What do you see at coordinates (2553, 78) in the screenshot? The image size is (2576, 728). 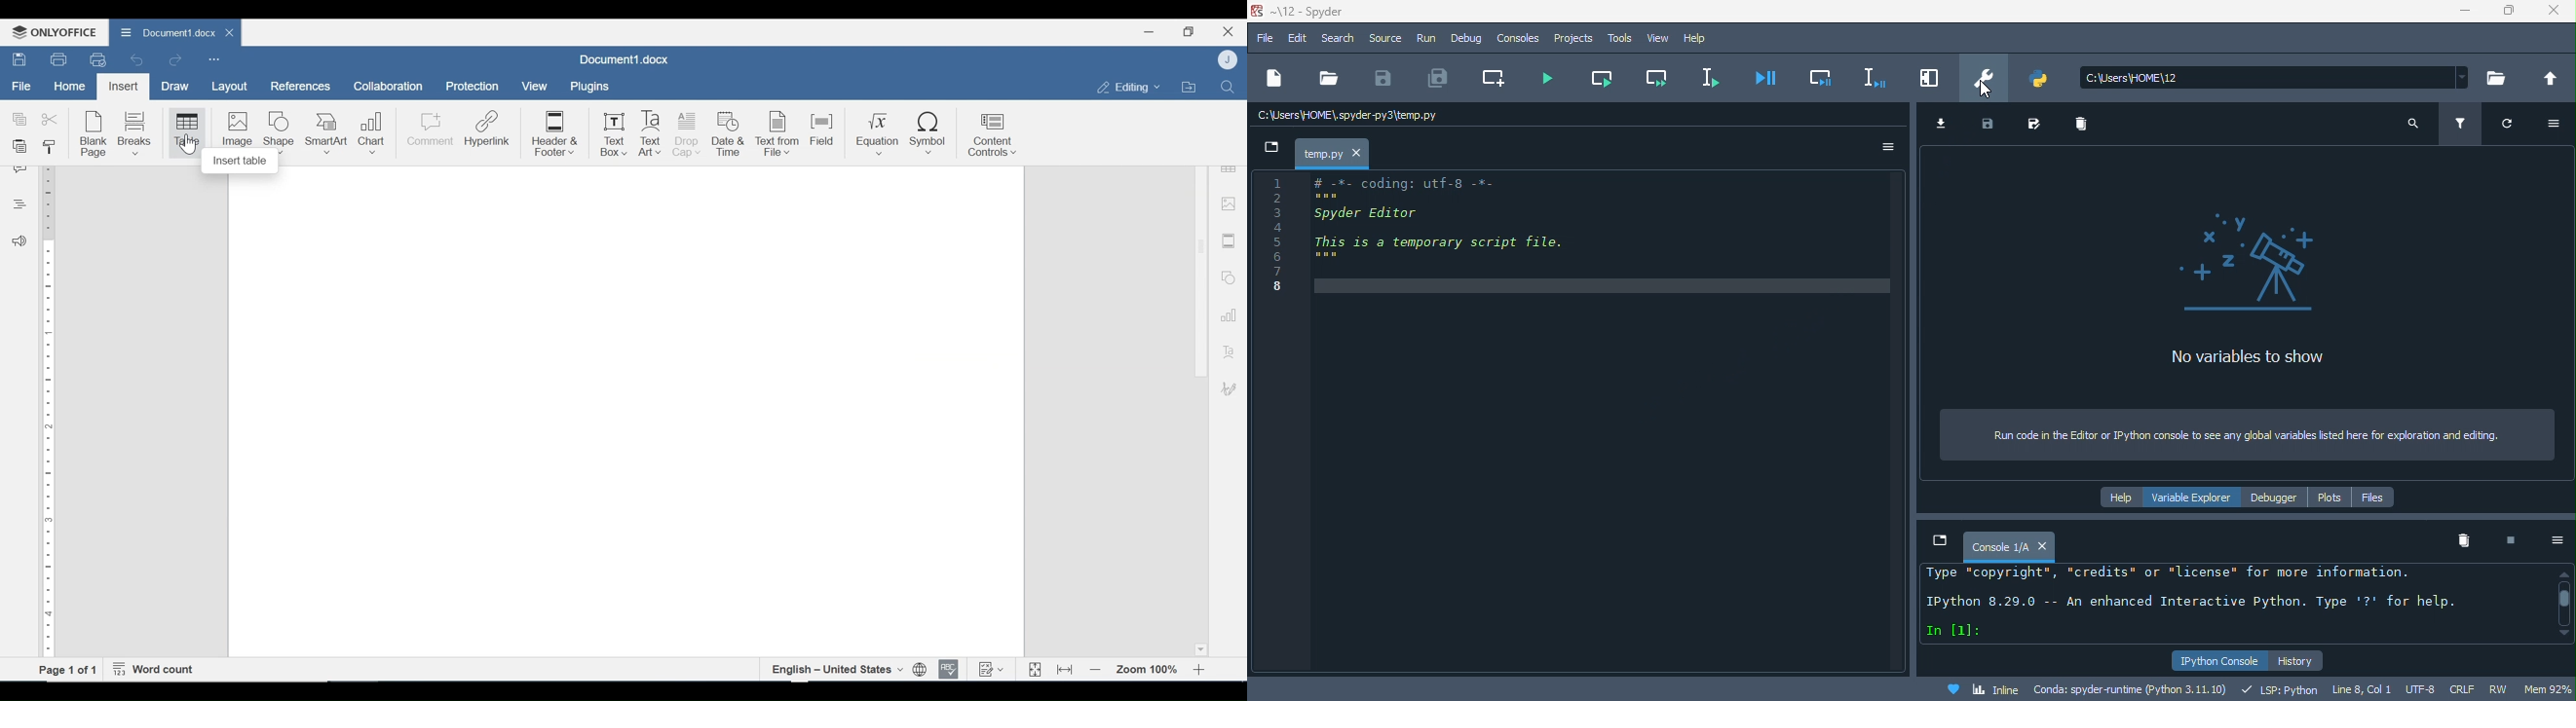 I see `` at bounding box center [2553, 78].